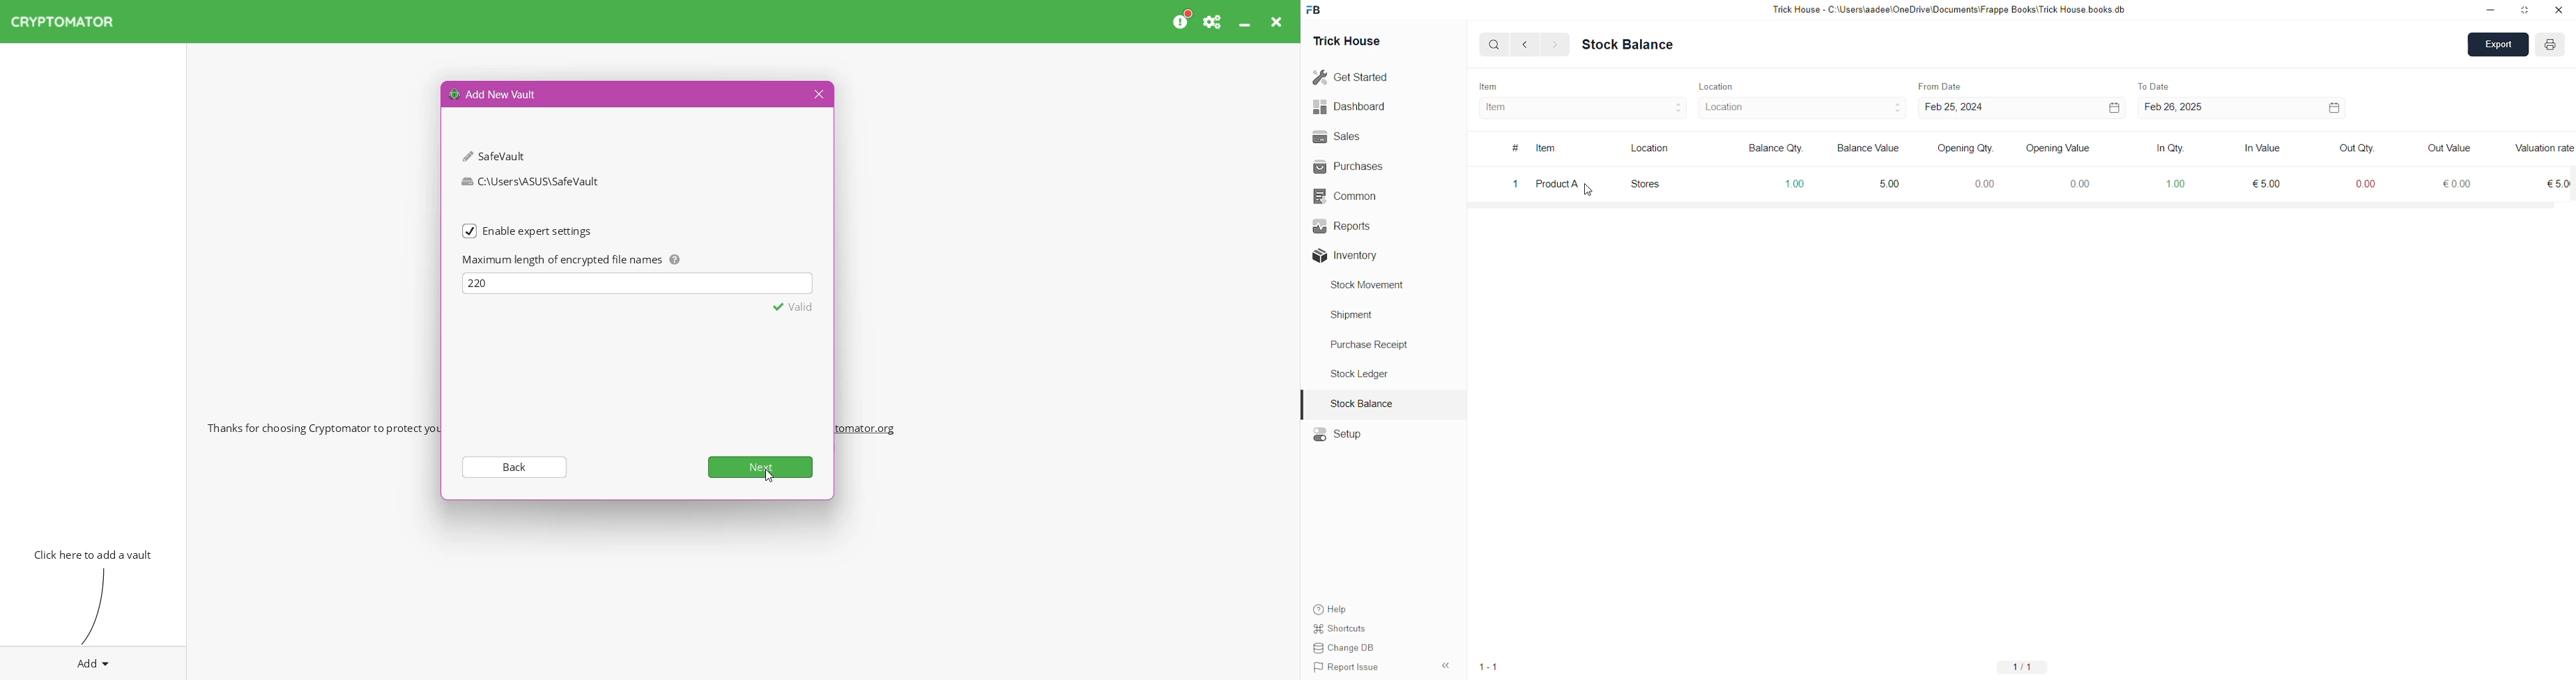 The height and width of the screenshot is (700, 2576). What do you see at coordinates (1956, 149) in the screenshot?
I see `Opening Qty` at bounding box center [1956, 149].